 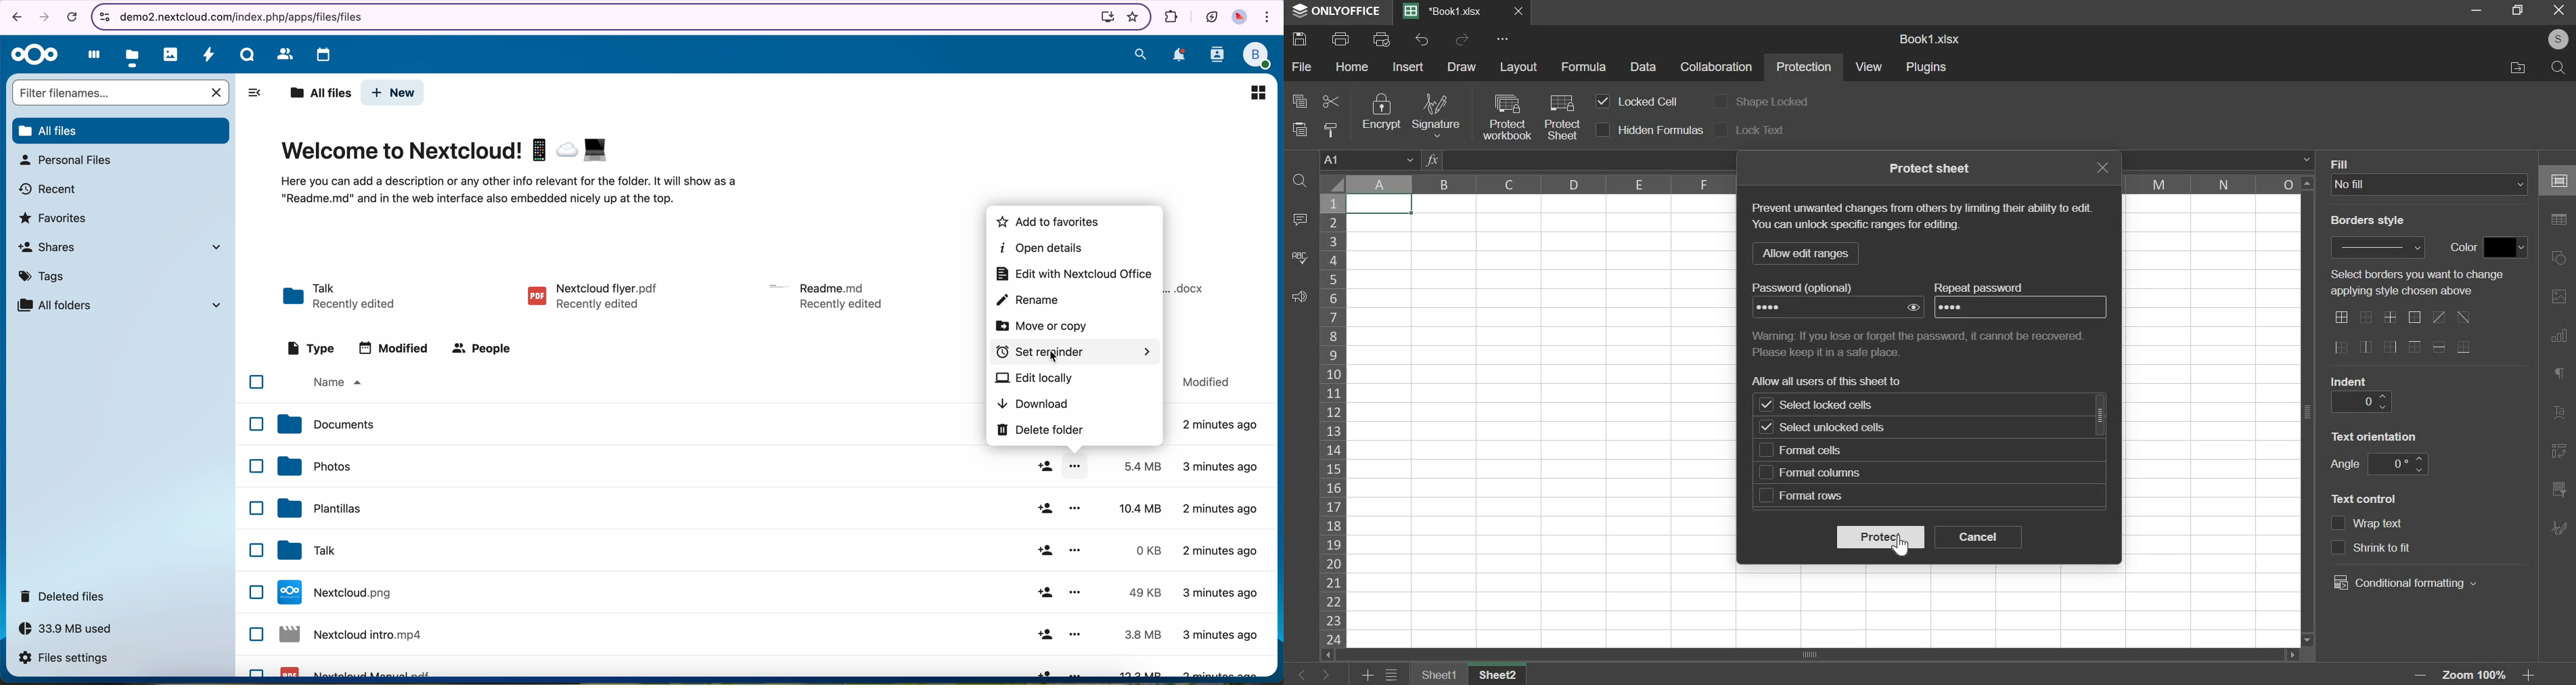 What do you see at coordinates (2554, 40) in the screenshot?
I see `Profile Pic` at bounding box center [2554, 40].